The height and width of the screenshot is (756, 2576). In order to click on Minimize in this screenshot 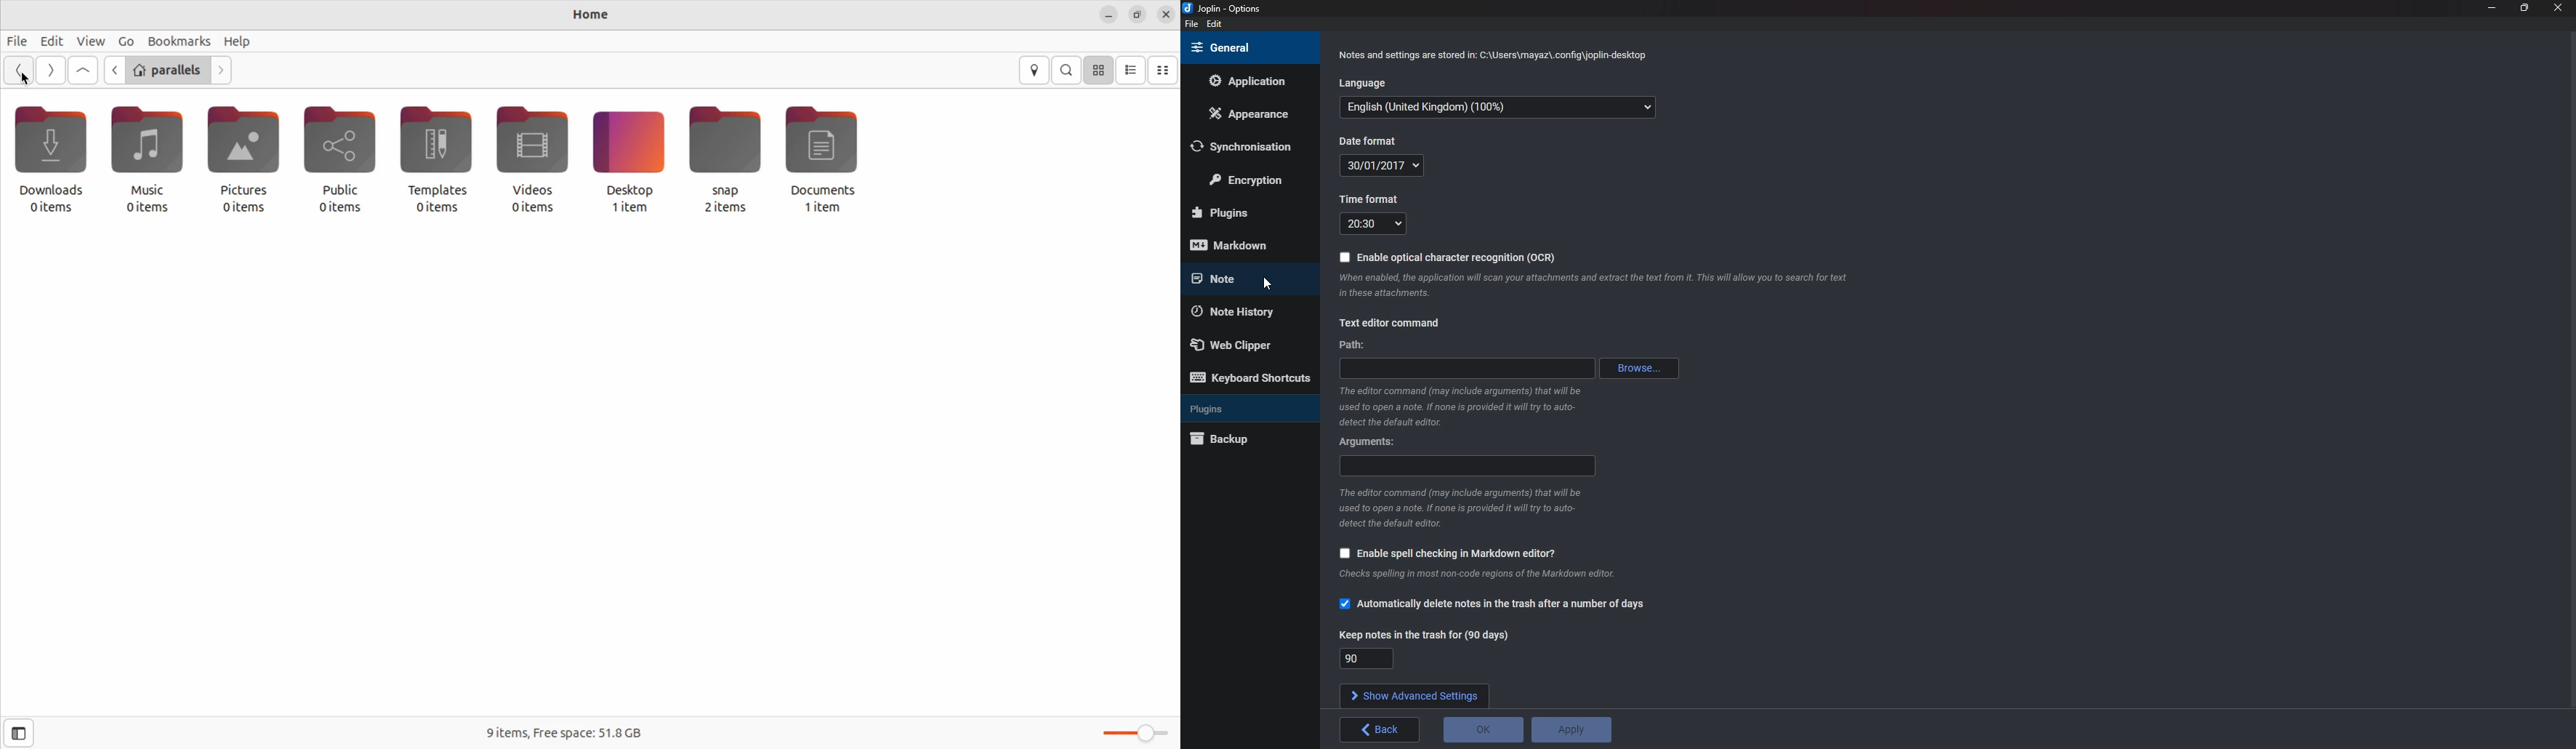, I will do `click(2492, 7)`.